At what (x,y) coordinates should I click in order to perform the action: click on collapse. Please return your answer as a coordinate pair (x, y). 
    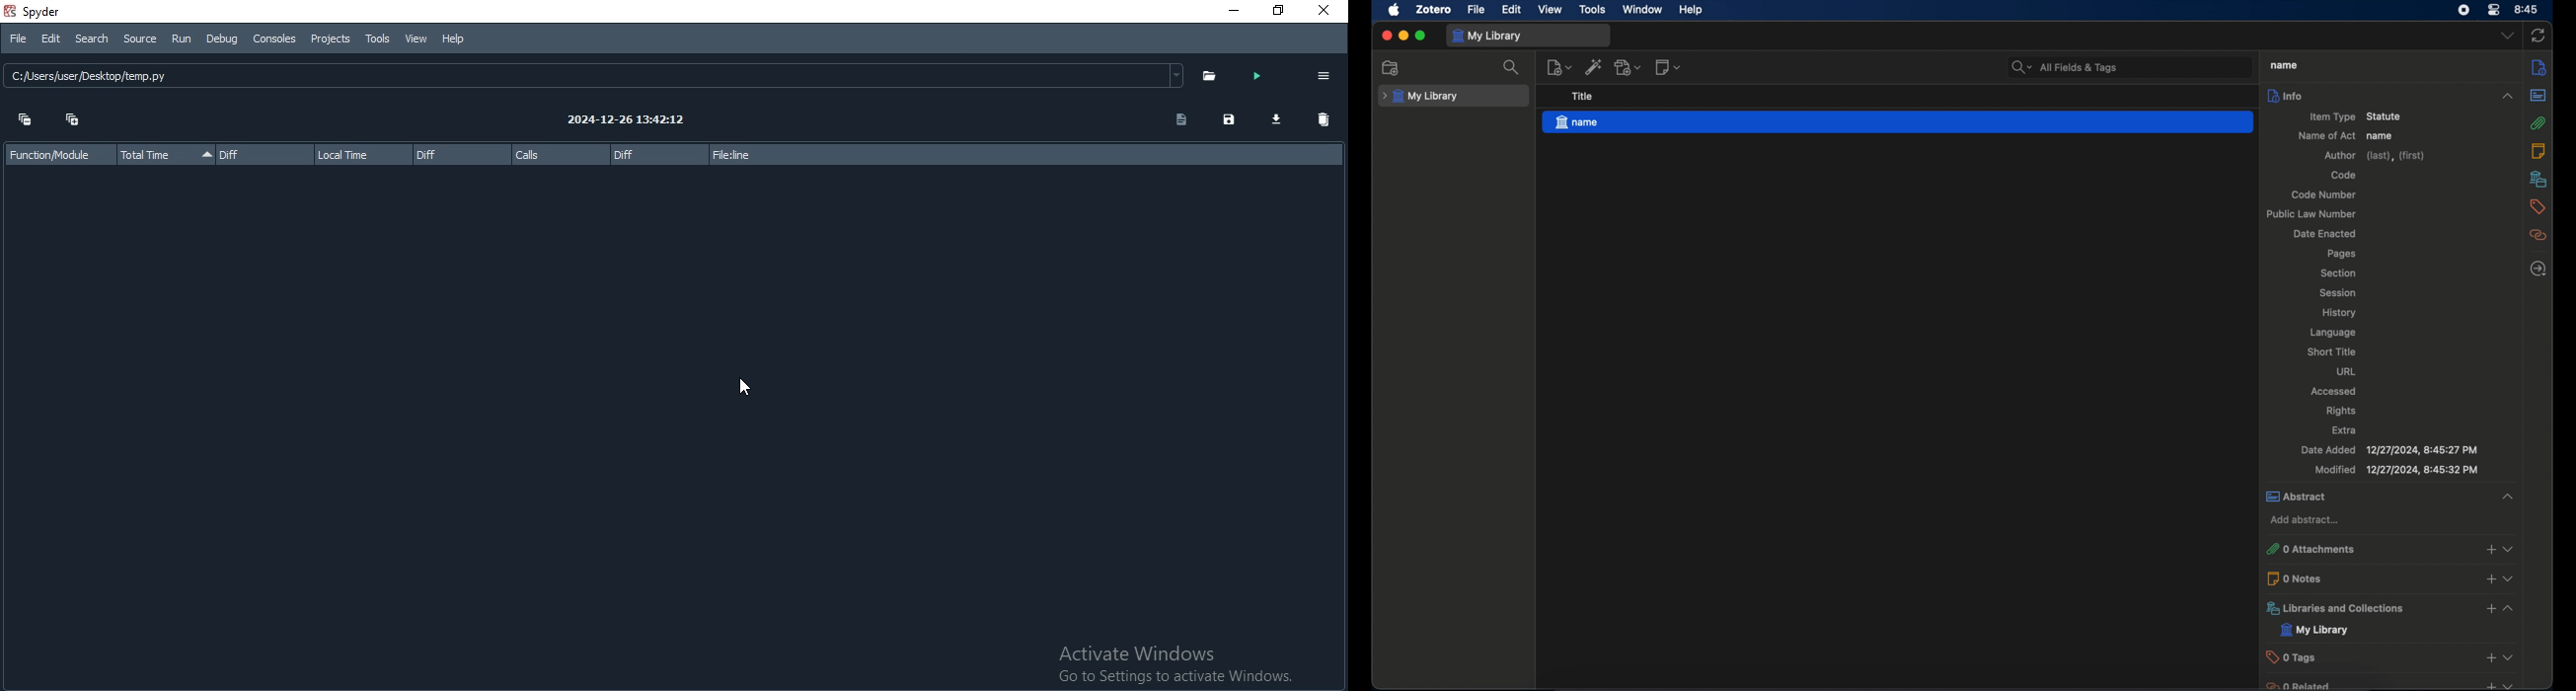
    Looking at the image, I should click on (2511, 496).